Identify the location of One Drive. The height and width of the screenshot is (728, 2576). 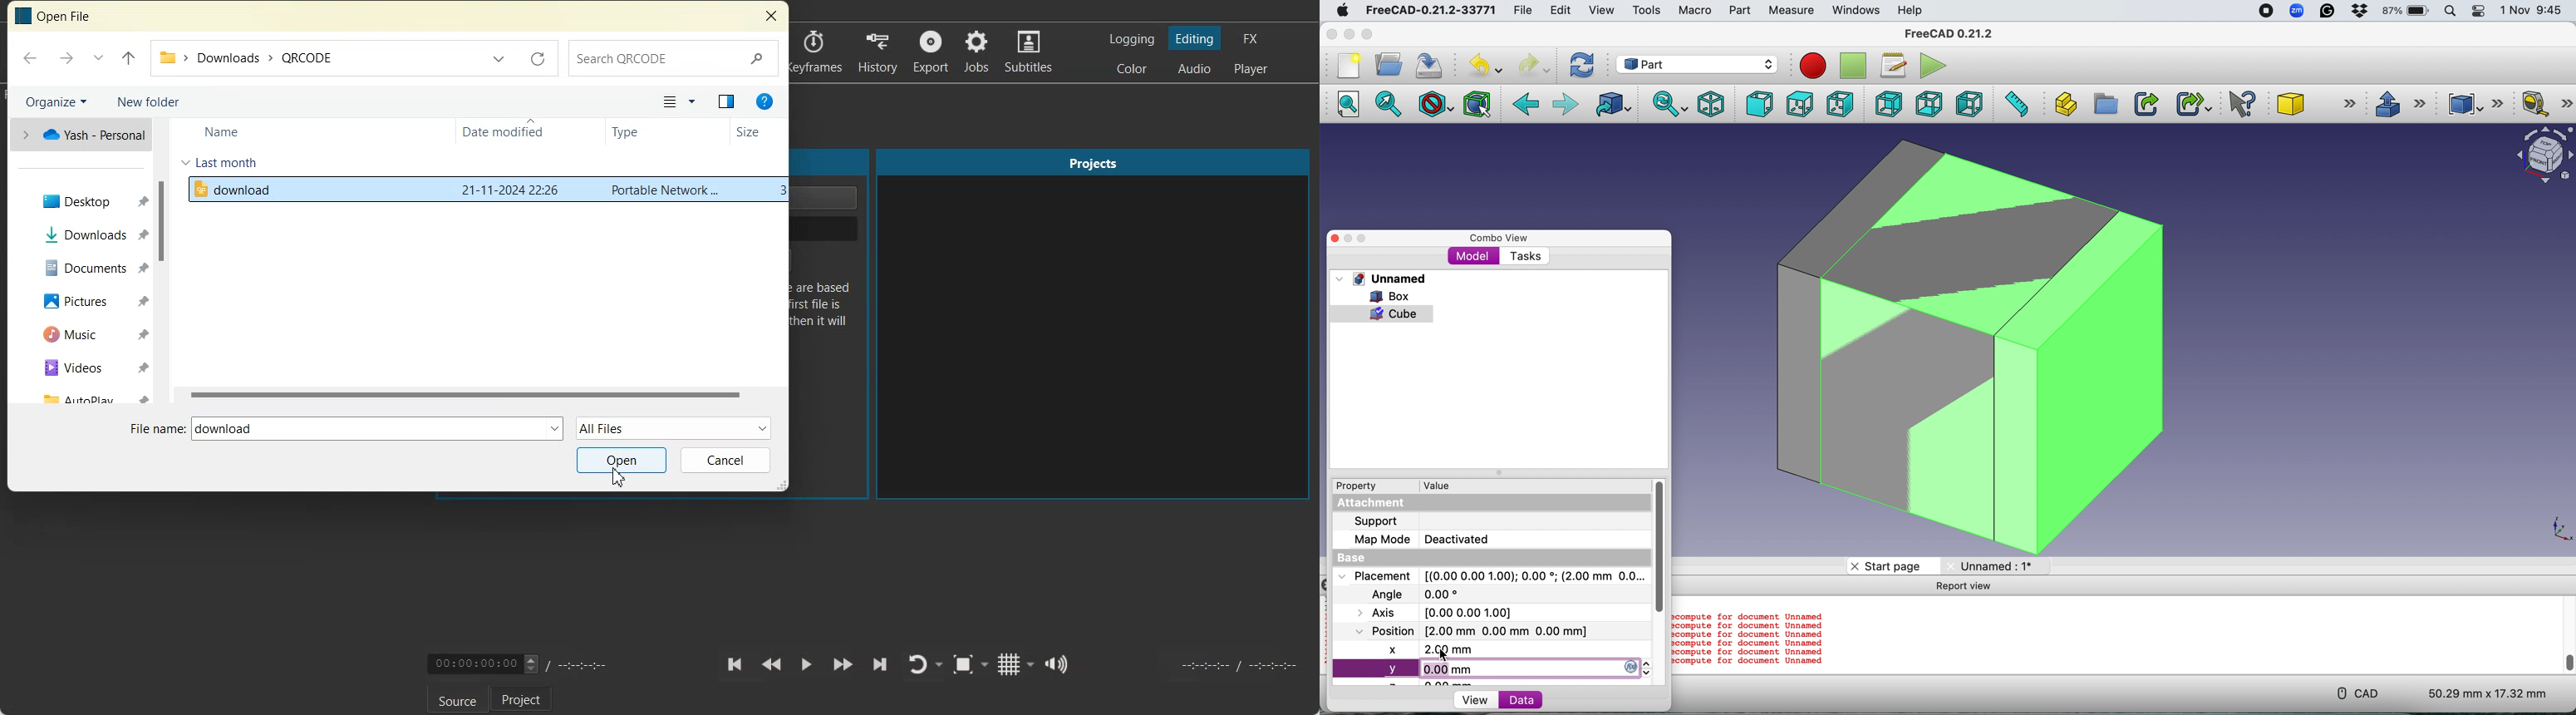
(80, 135).